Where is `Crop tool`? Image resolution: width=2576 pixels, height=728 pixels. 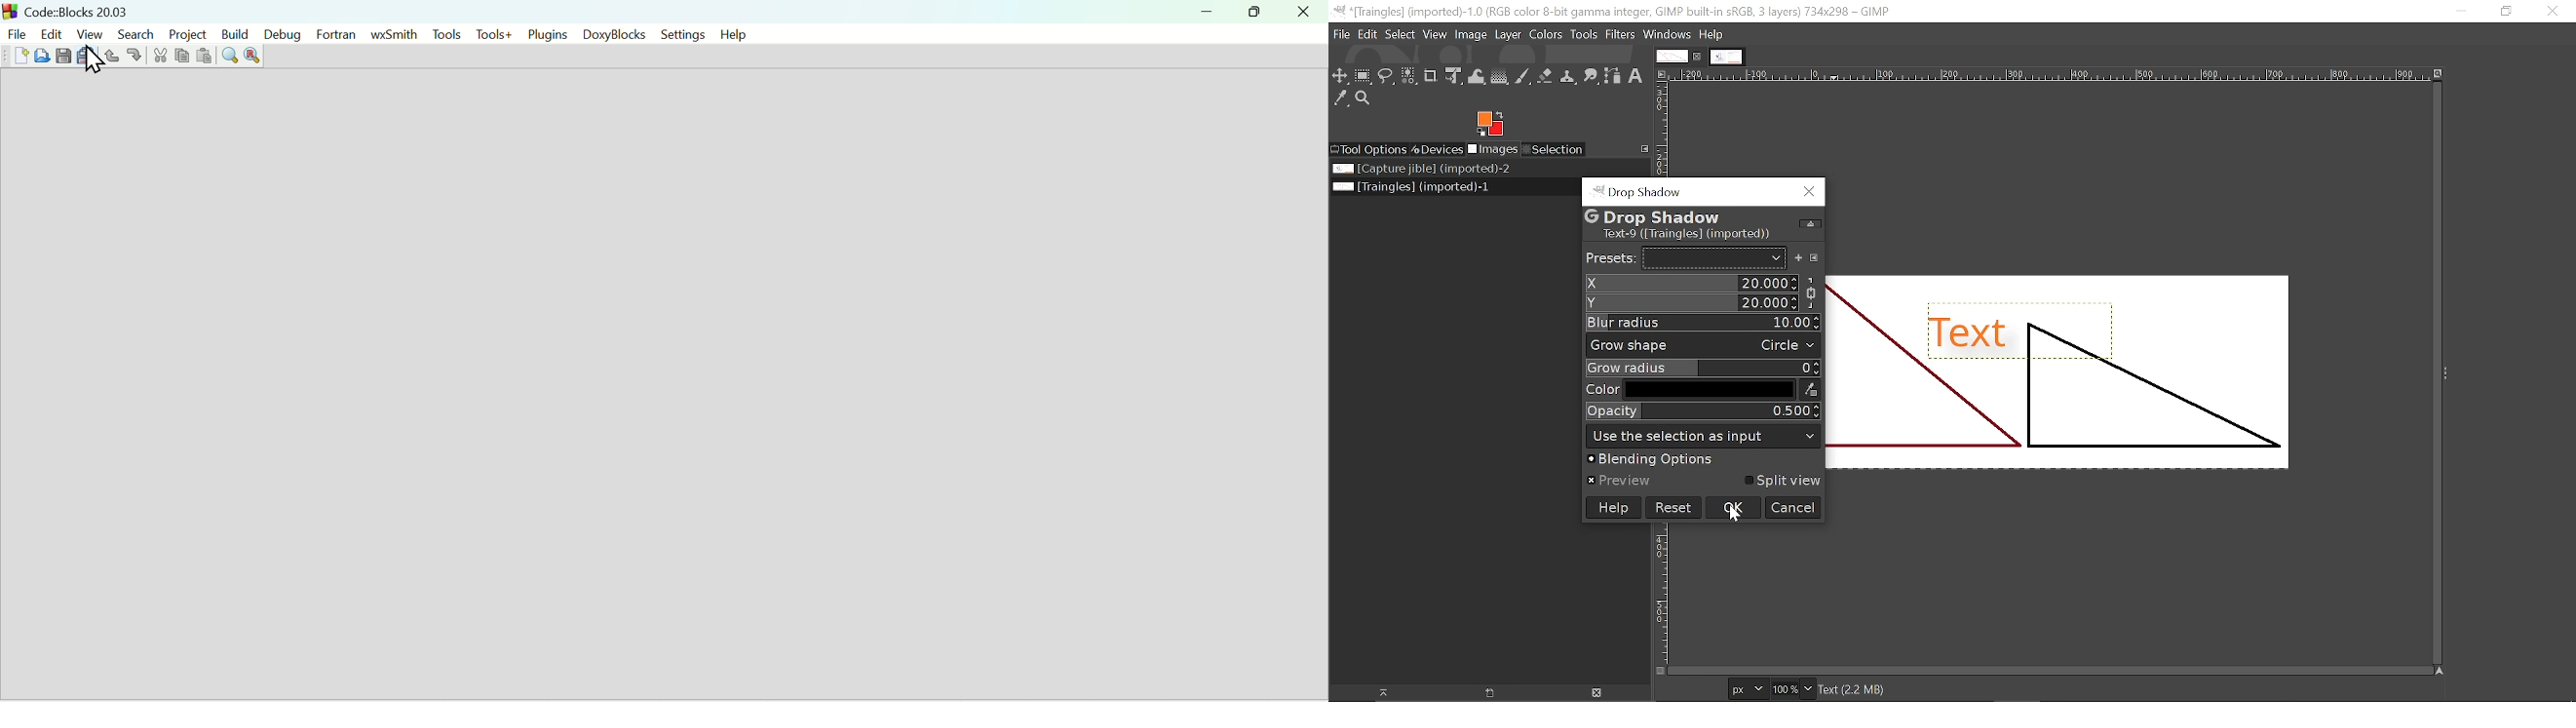
Crop tool is located at coordinates (1432, 77).